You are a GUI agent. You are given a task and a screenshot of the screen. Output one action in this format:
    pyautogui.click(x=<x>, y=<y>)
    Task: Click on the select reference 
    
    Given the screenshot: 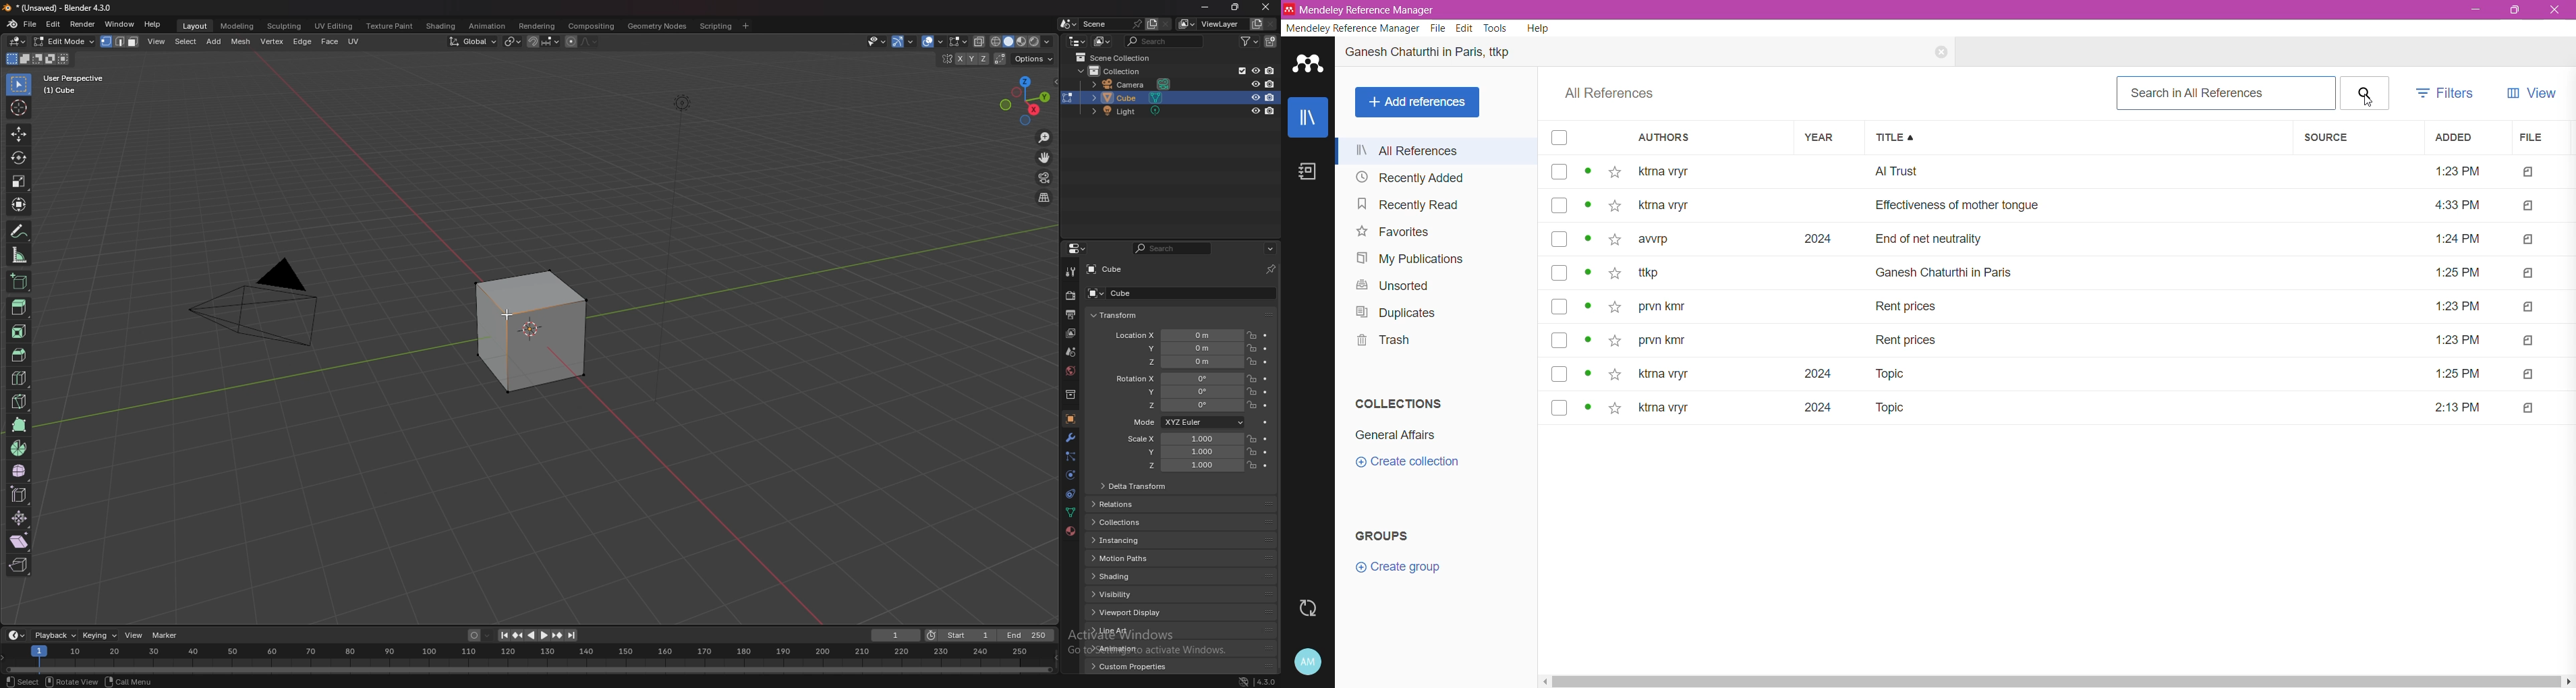 What is the action you would take?
    pyautogui.click(x=1559, y=339)
    